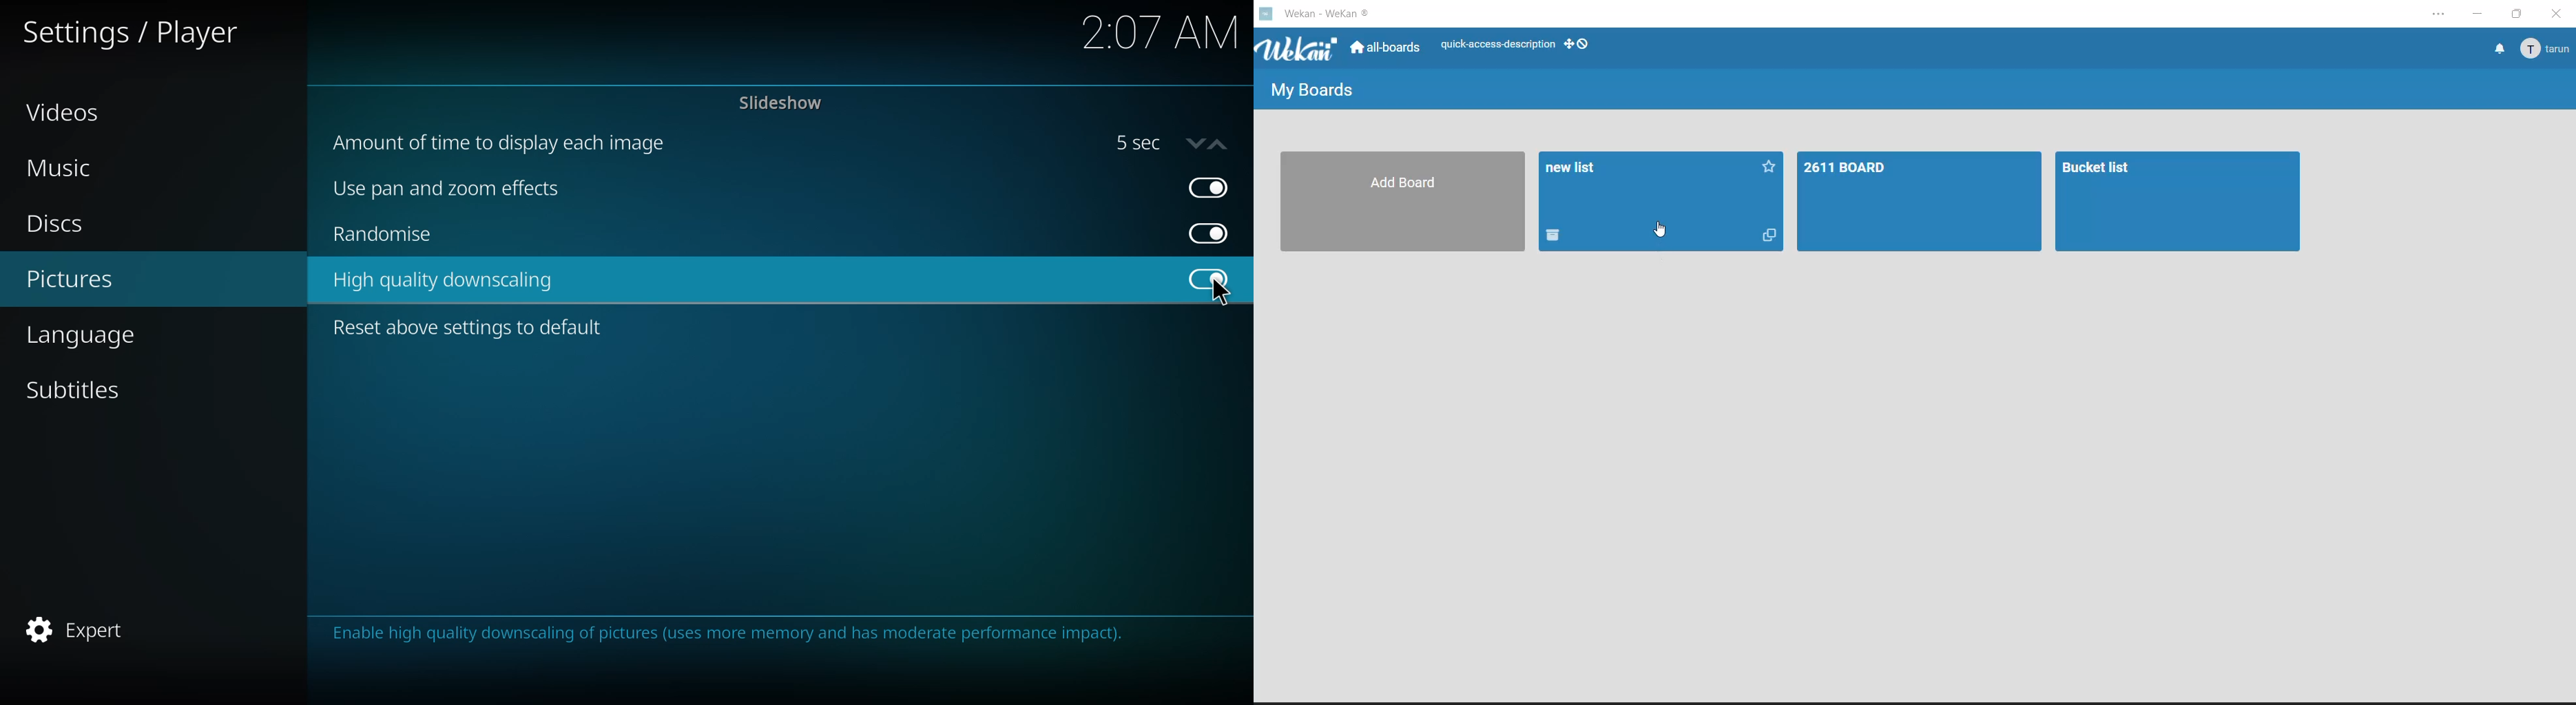  Describe the element at coordinates (79, 390) in the screenshot. I see `subtitles` at that location.